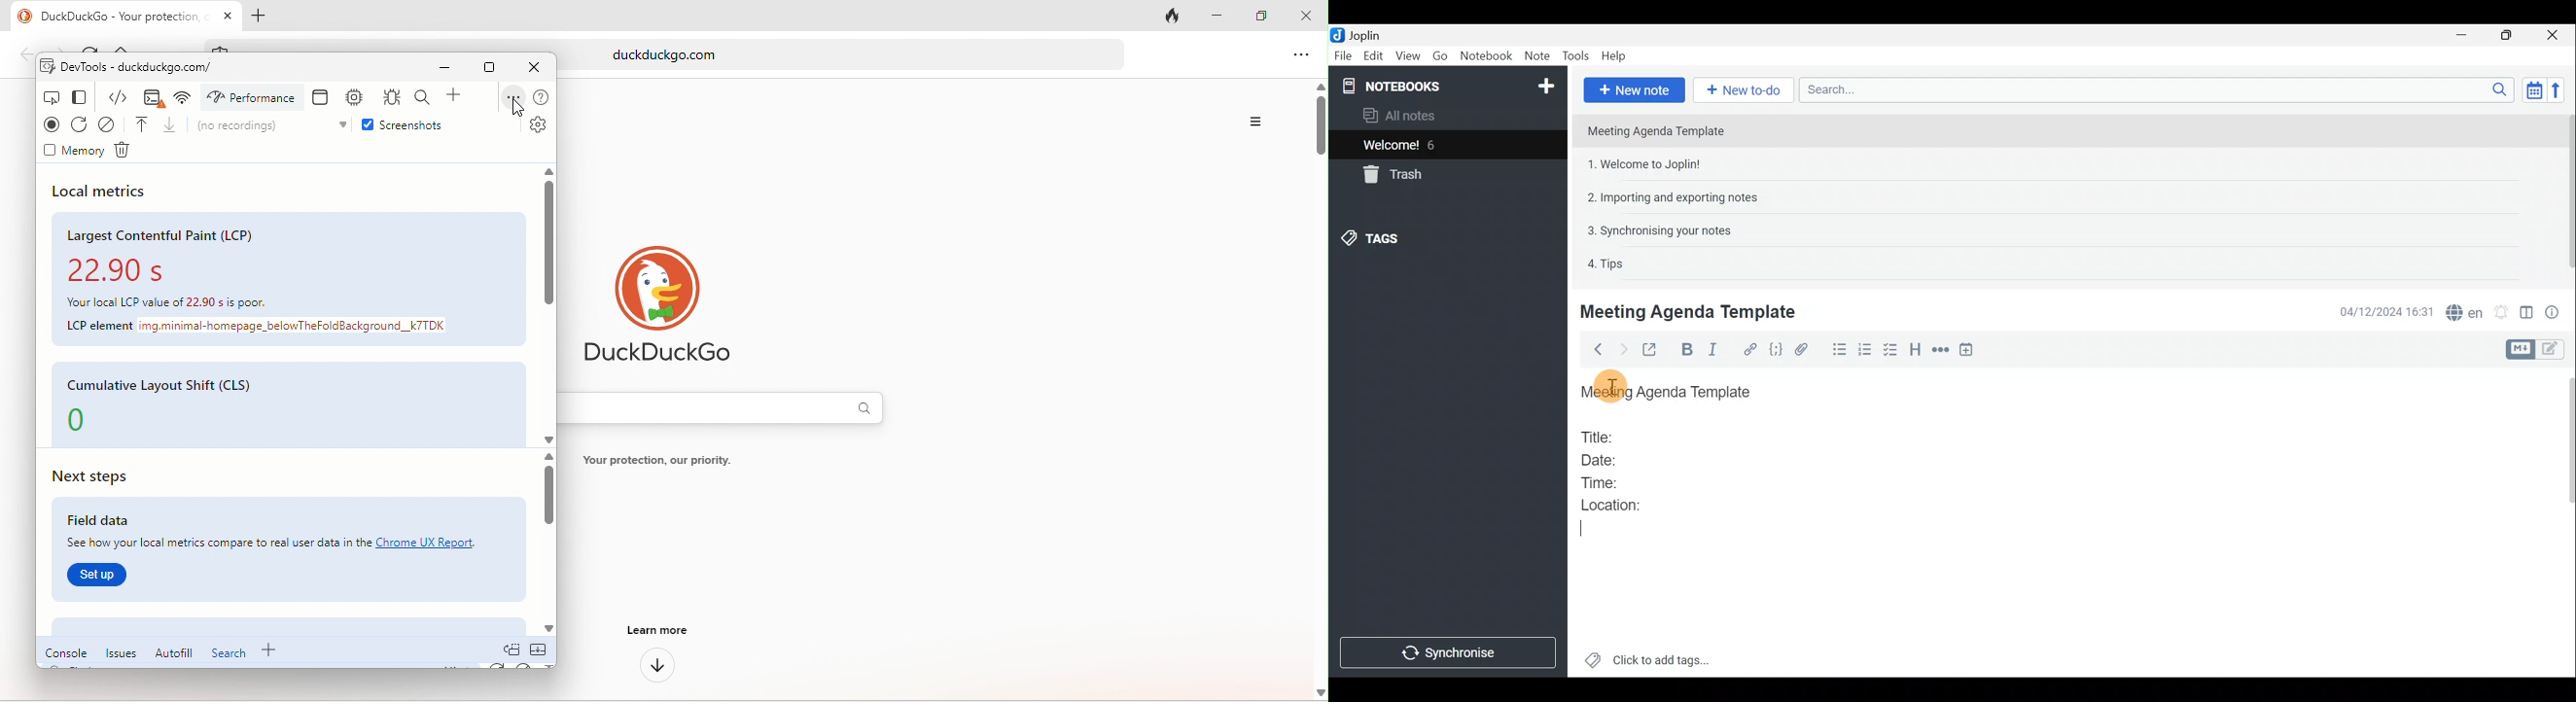  What do you see at coordinates (1610, 458) in the screenshot?
I see `Date:` at bounding box center [1610, 458].